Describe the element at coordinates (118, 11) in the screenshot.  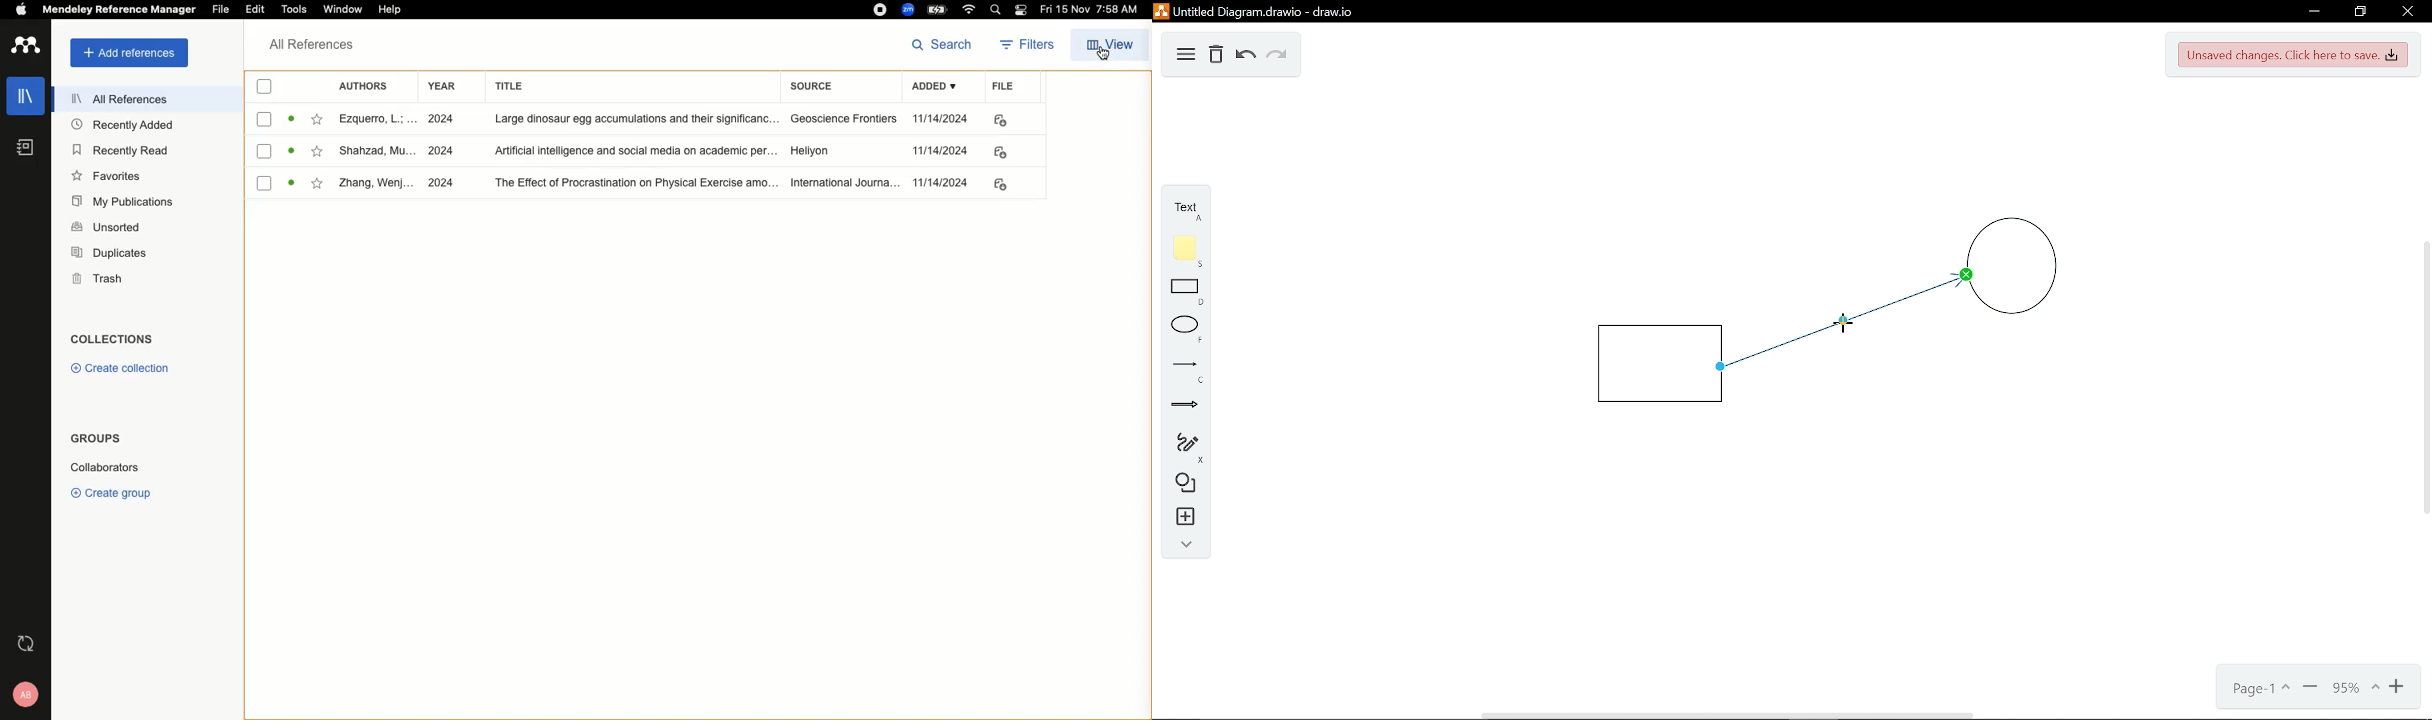
I see `Mendeley` at that location.